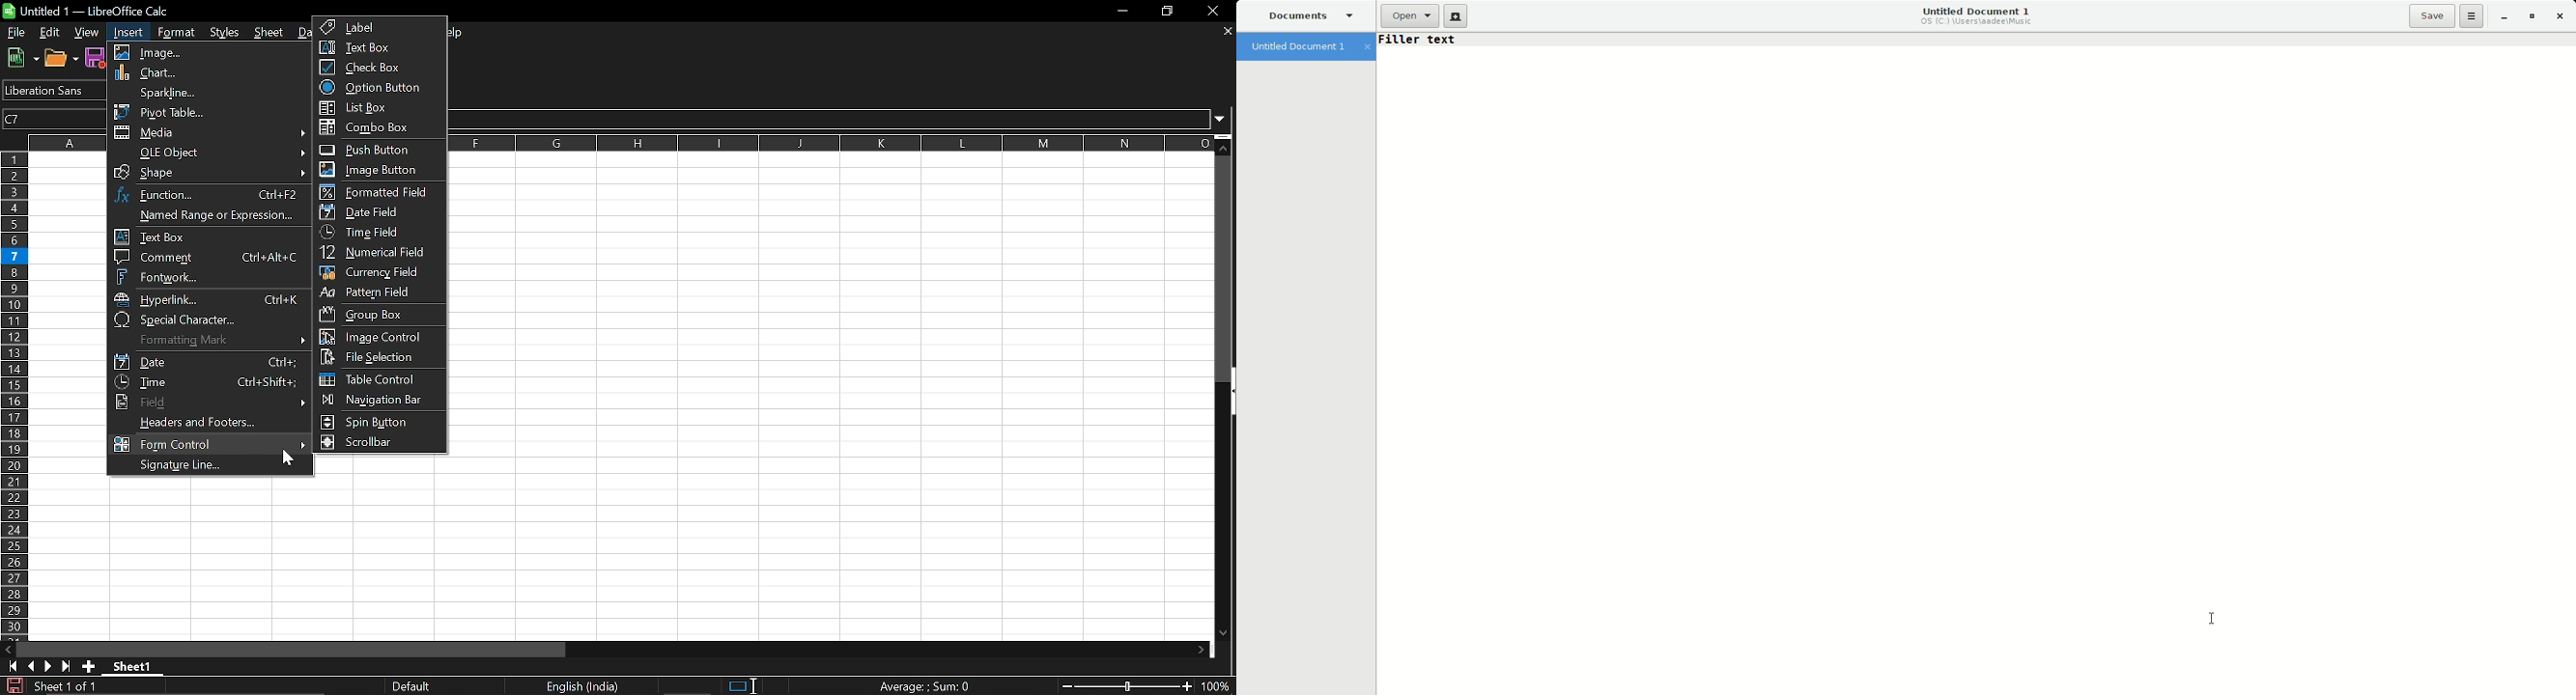  What do you see at coordinates (1128, 686) in the screenshot?
I see `Change Zoom` at bounding box center [1128, 686].